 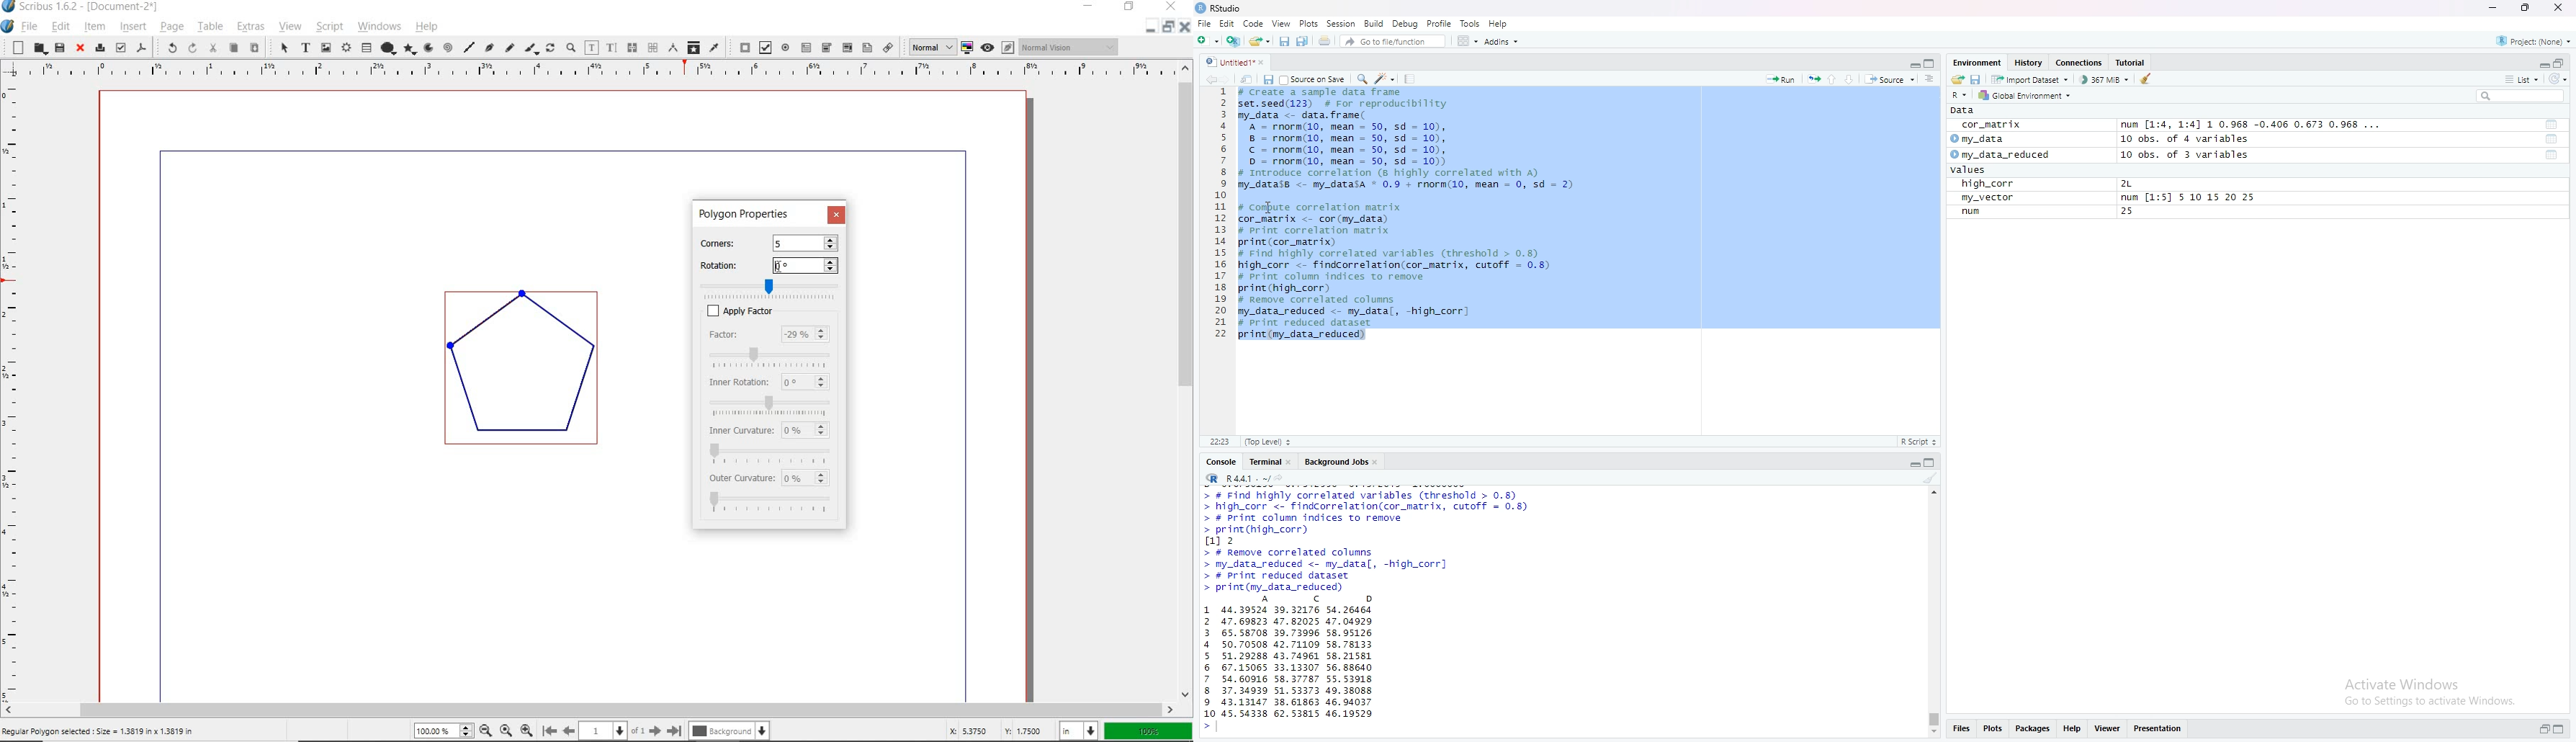 What do you see at coordinates (380, 27) in the screenshot?
I see `windows` at bounding box center [380, 27].